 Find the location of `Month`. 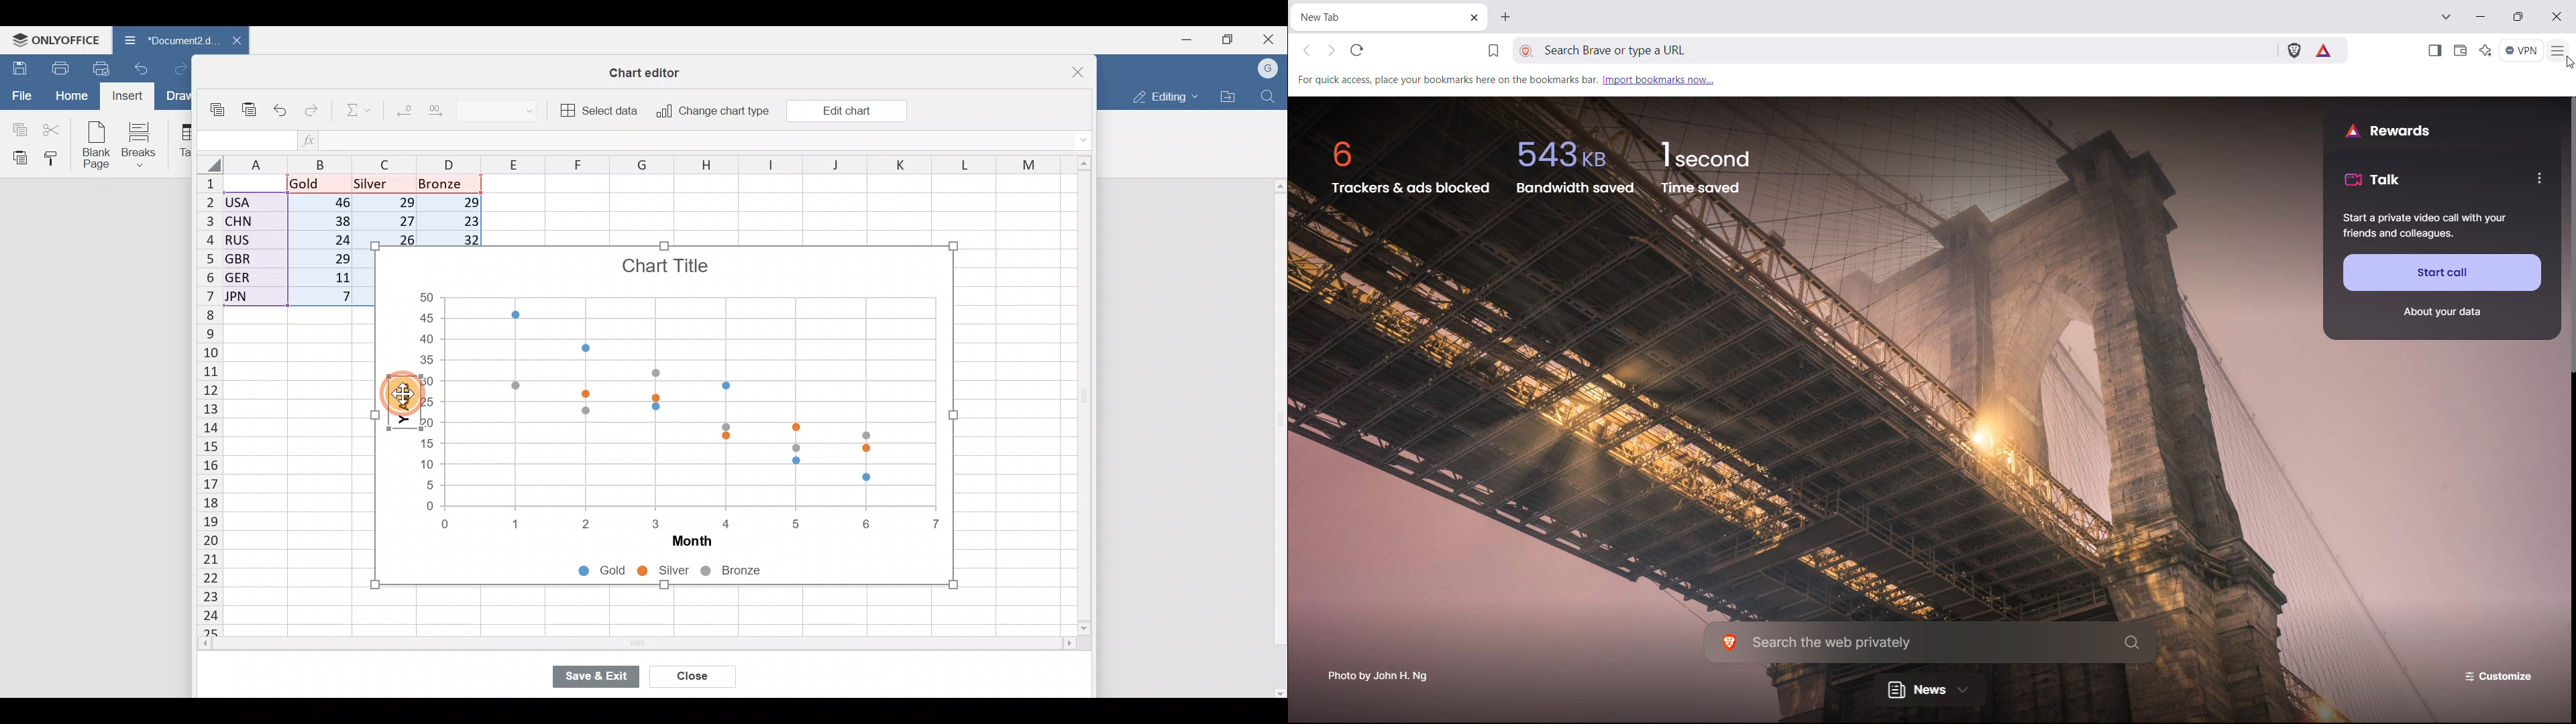

Month is located at coordinates (686, 543).